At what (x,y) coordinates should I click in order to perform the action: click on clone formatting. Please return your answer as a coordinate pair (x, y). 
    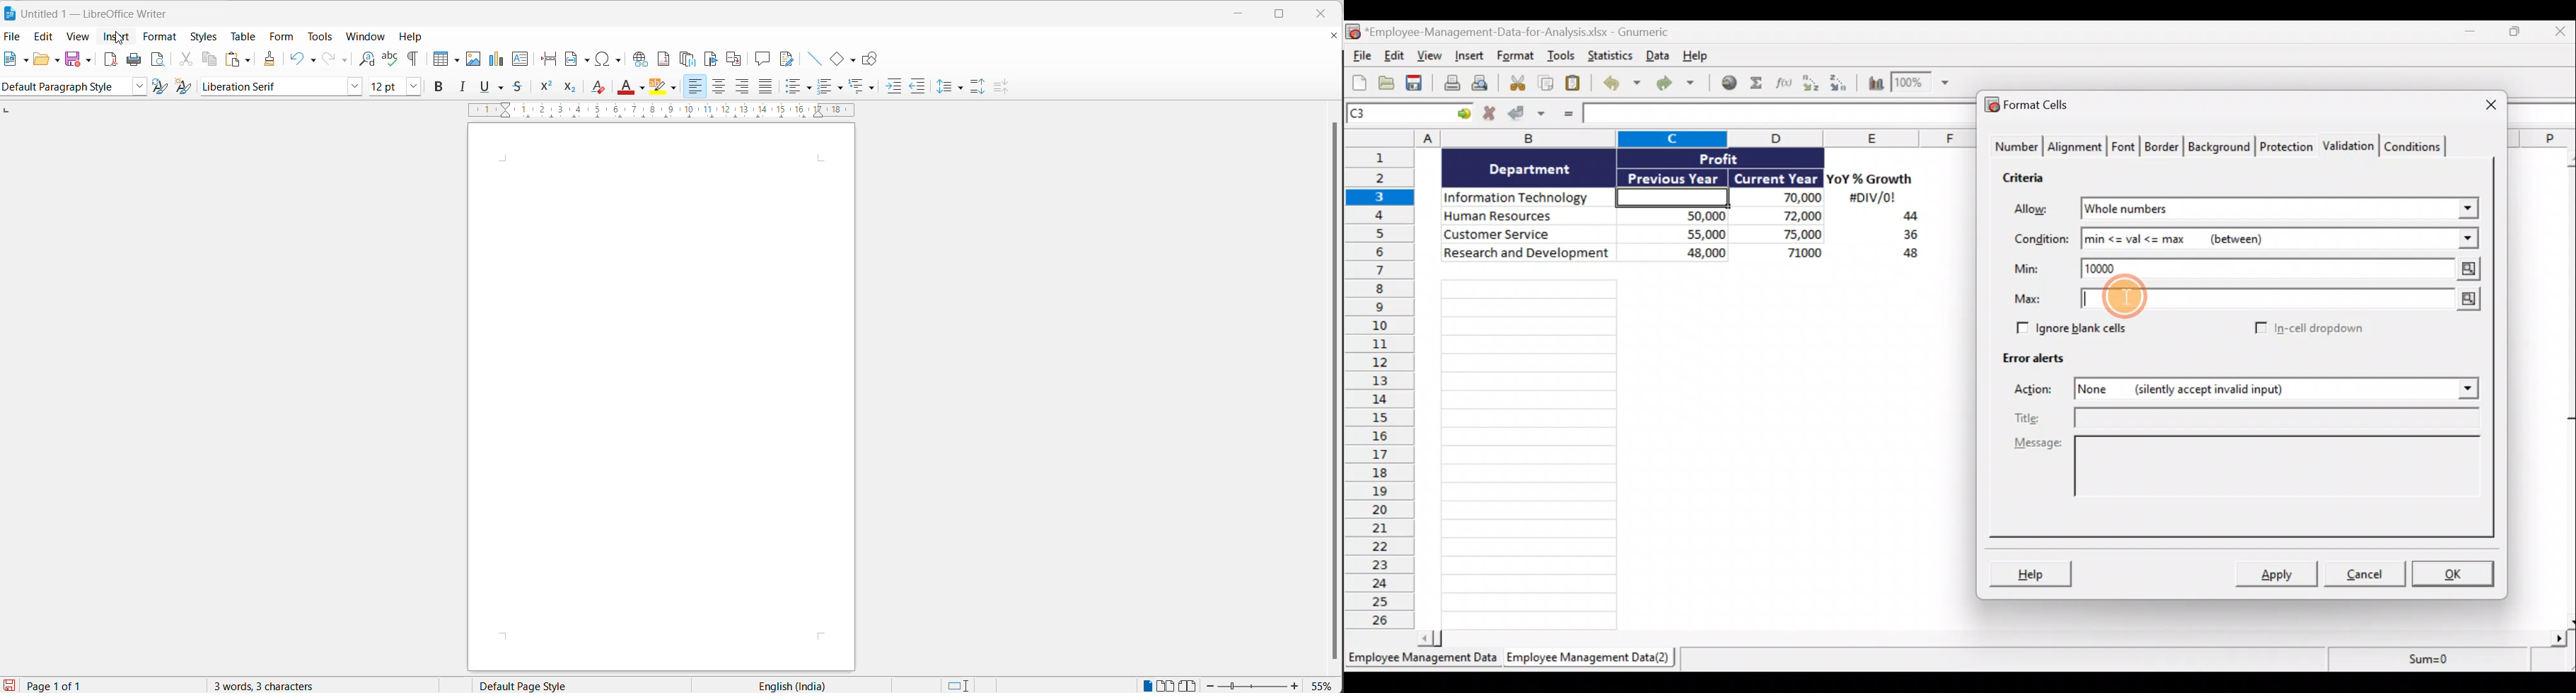
    Looking at the image, I should click on (271, 59).